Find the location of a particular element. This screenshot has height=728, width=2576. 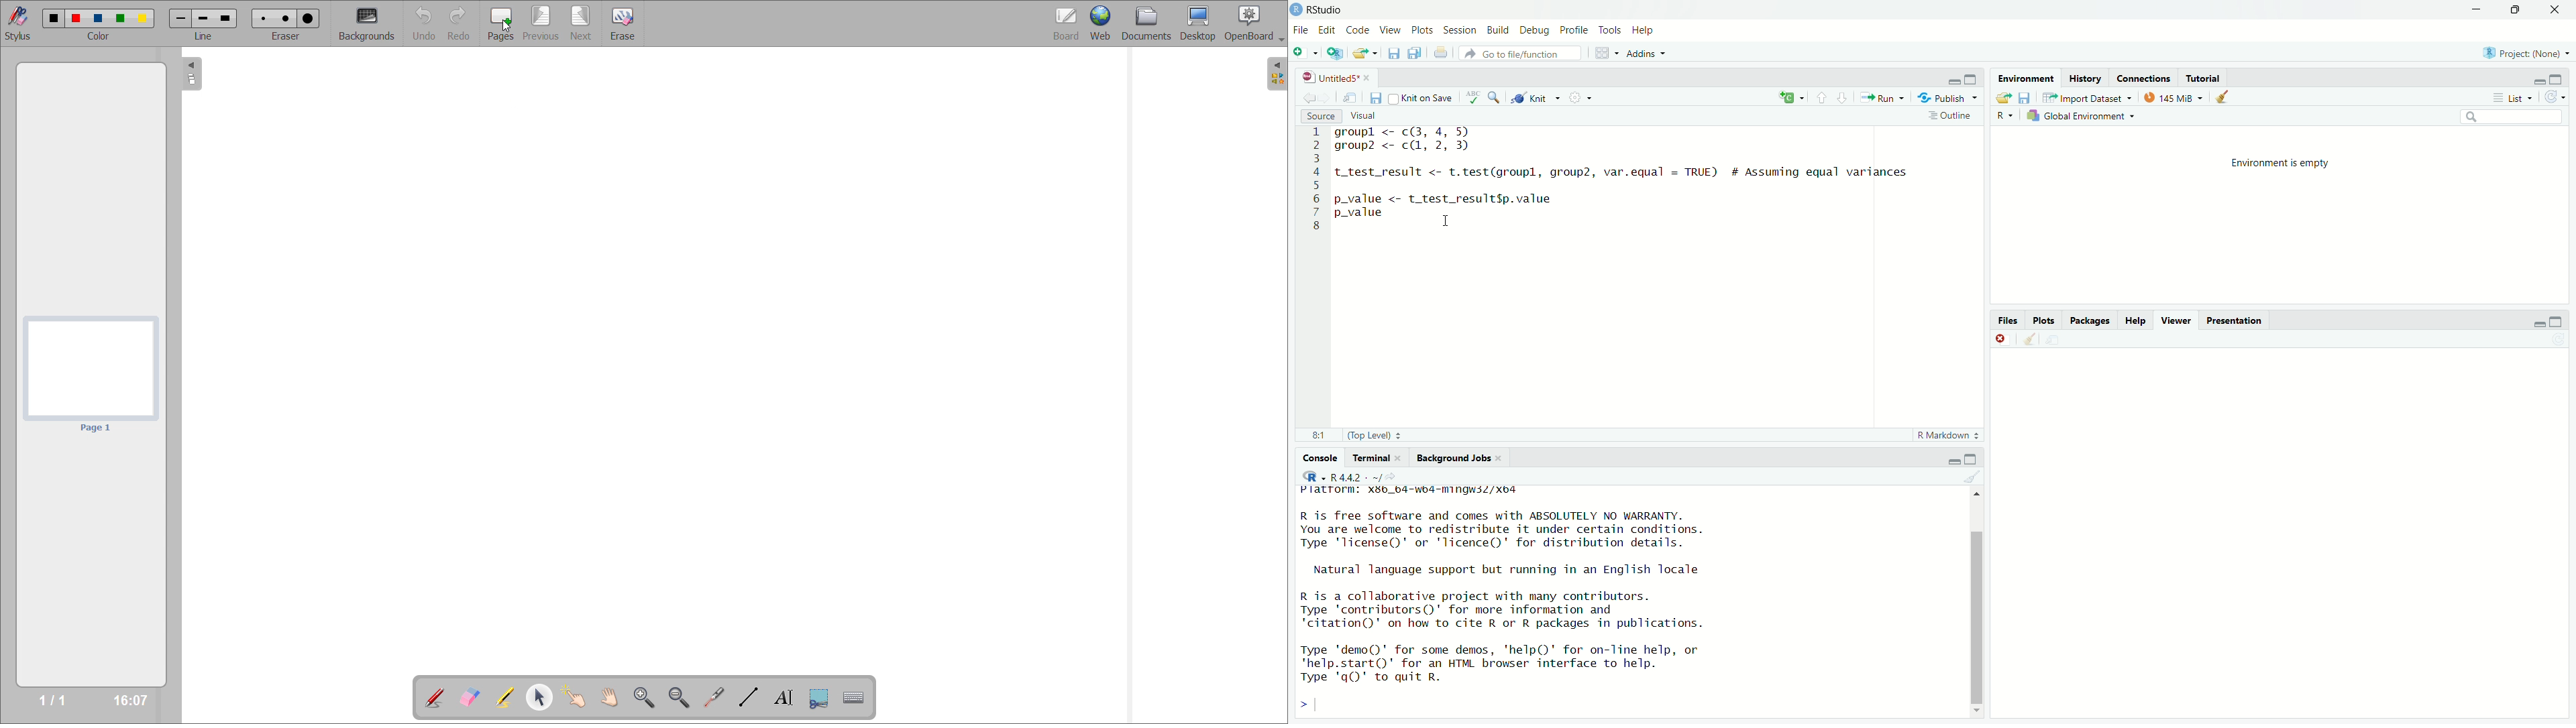

@ Knit ~ is located at coordinates (1534, 98).